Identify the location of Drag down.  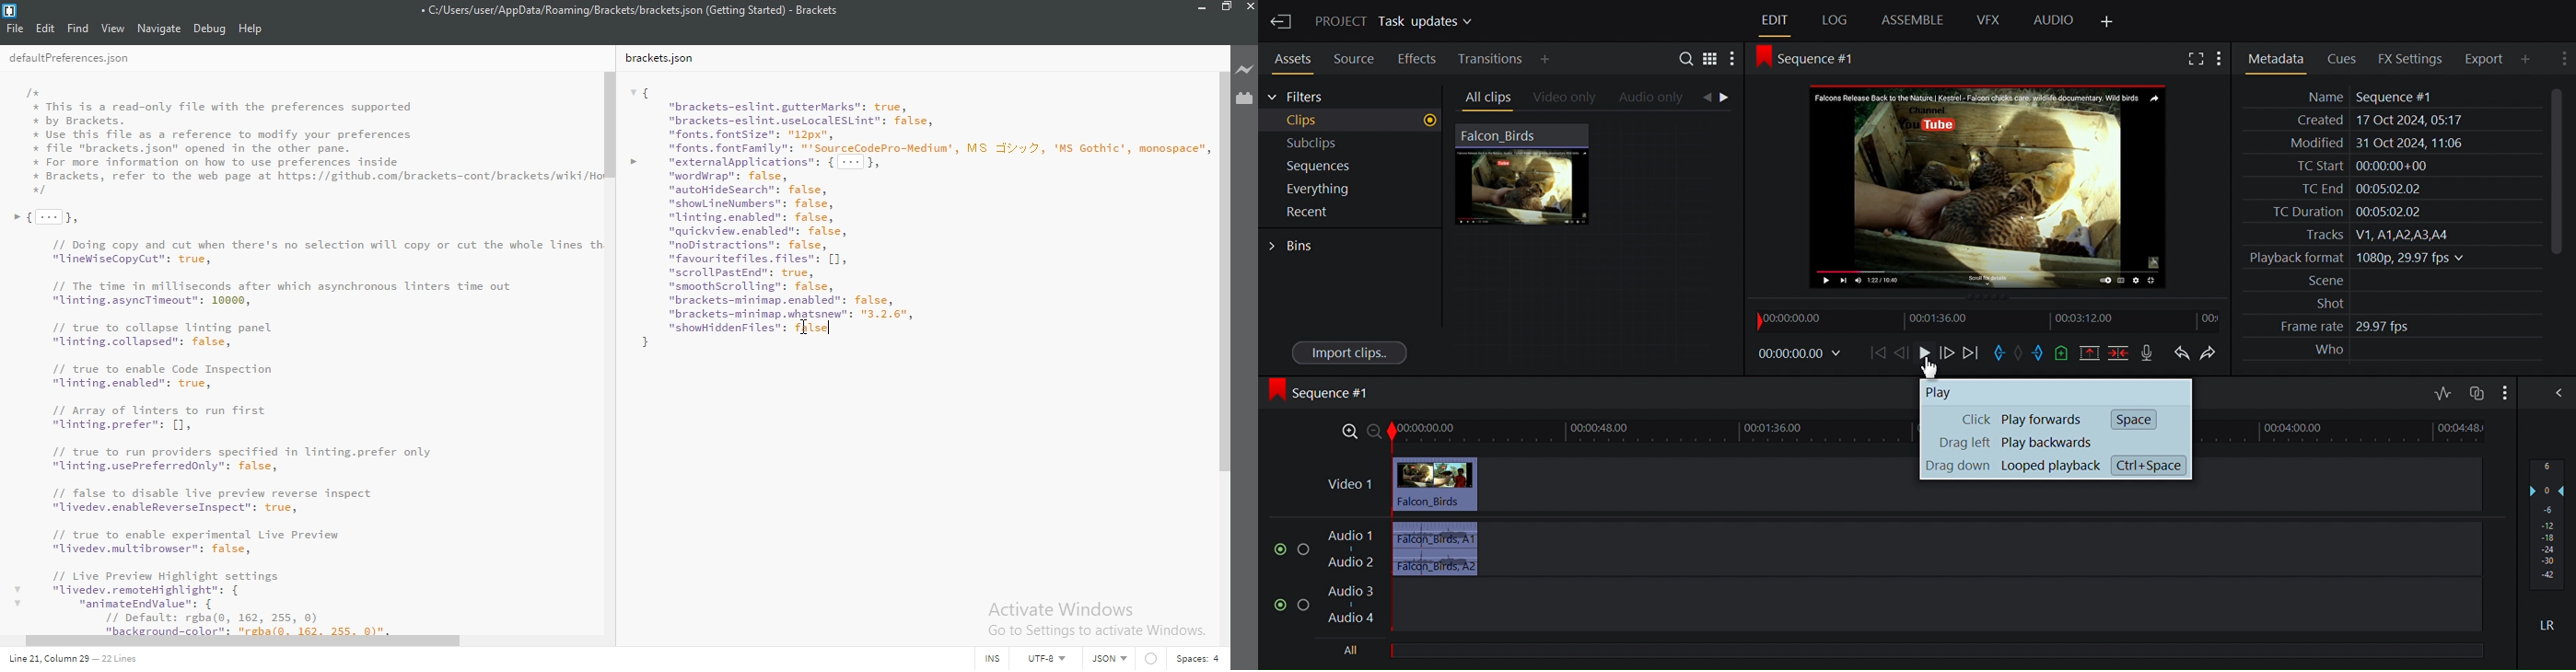
(1955, 468).